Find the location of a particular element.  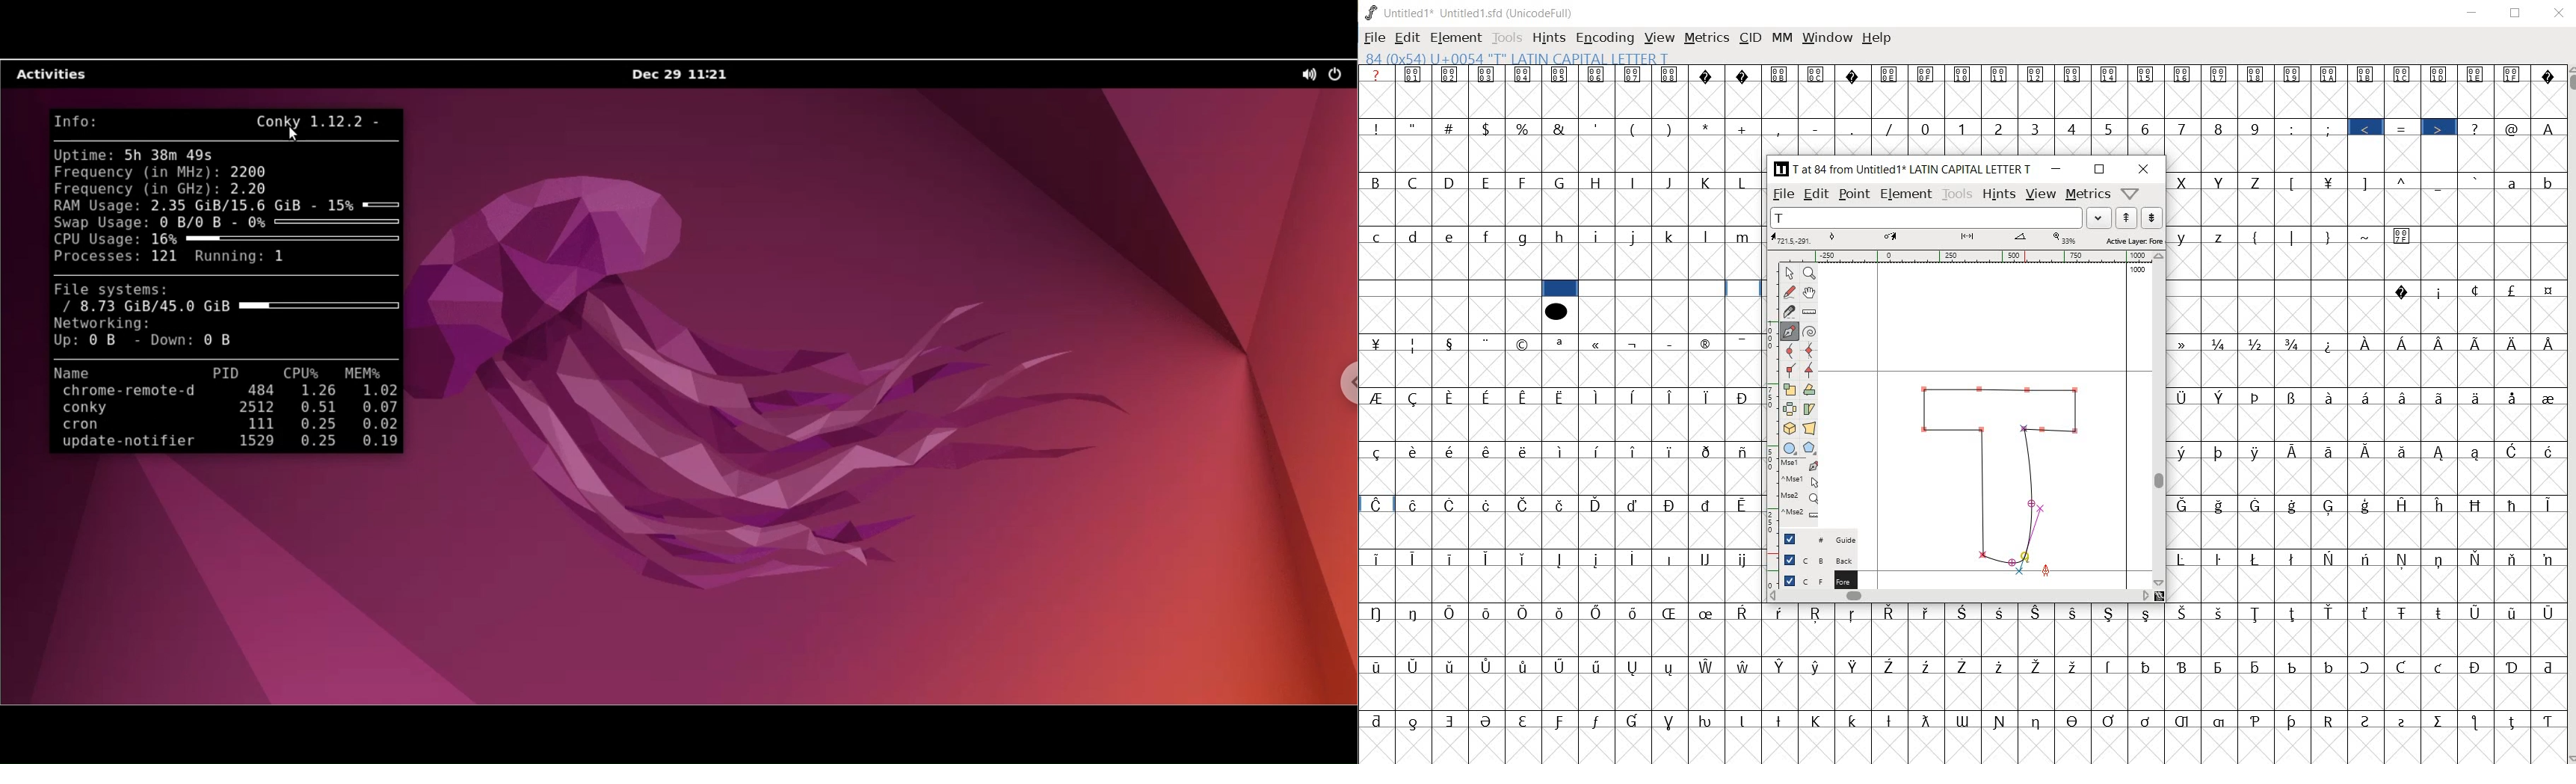

Symbol is located at coordinates (1597, 397).